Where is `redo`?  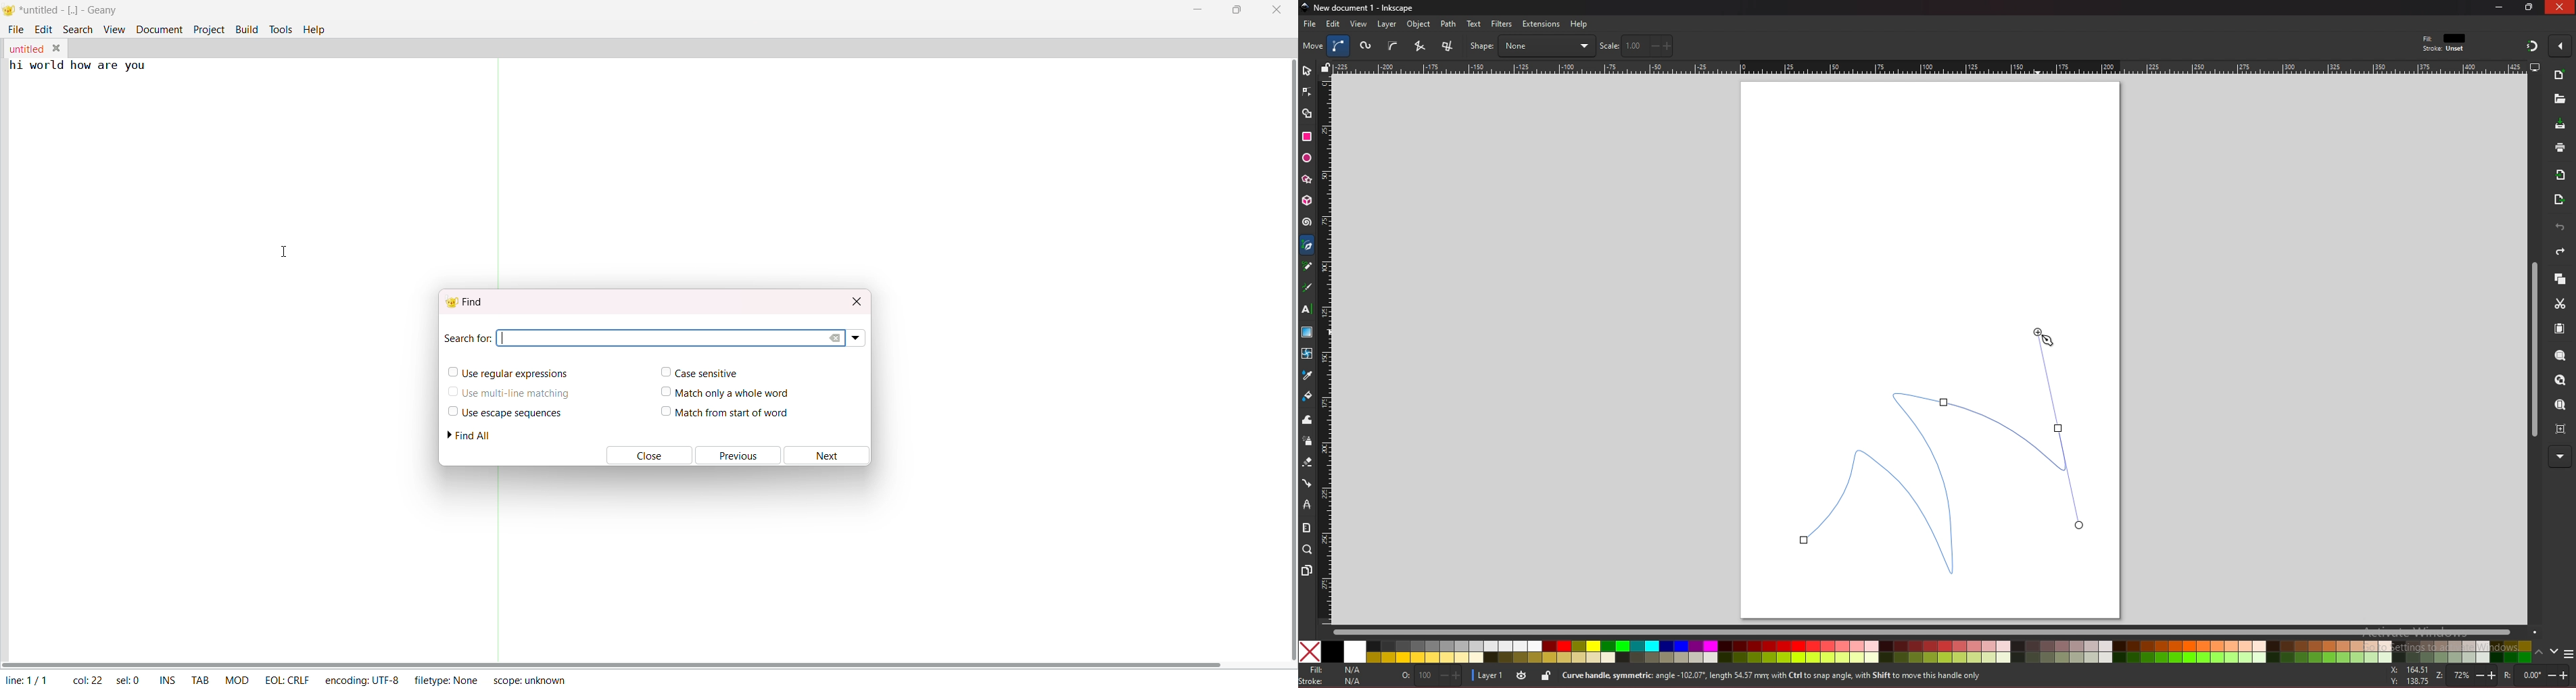
redo is located at coordinates (2560, 252).